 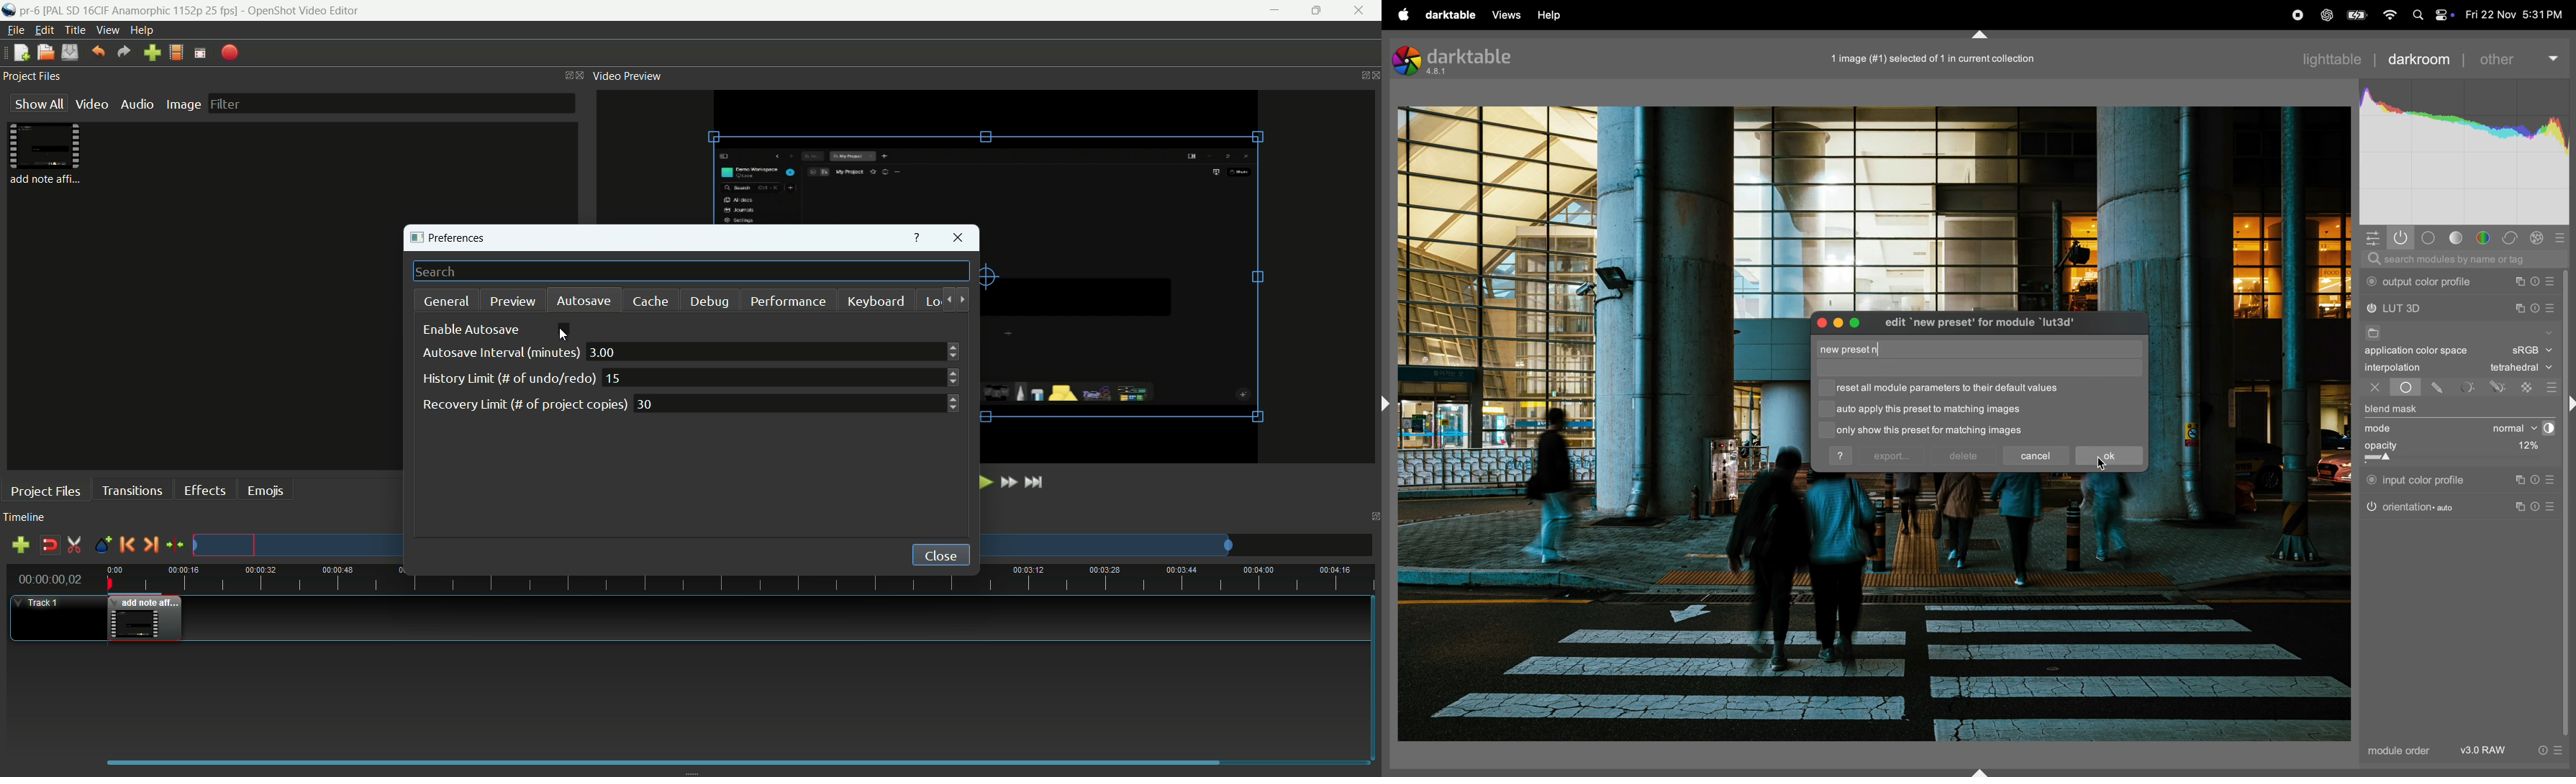 What do you see at coordinates (2463, 260) in the screenshot?
I see `searchbar` at bounding box center [2463, 260].